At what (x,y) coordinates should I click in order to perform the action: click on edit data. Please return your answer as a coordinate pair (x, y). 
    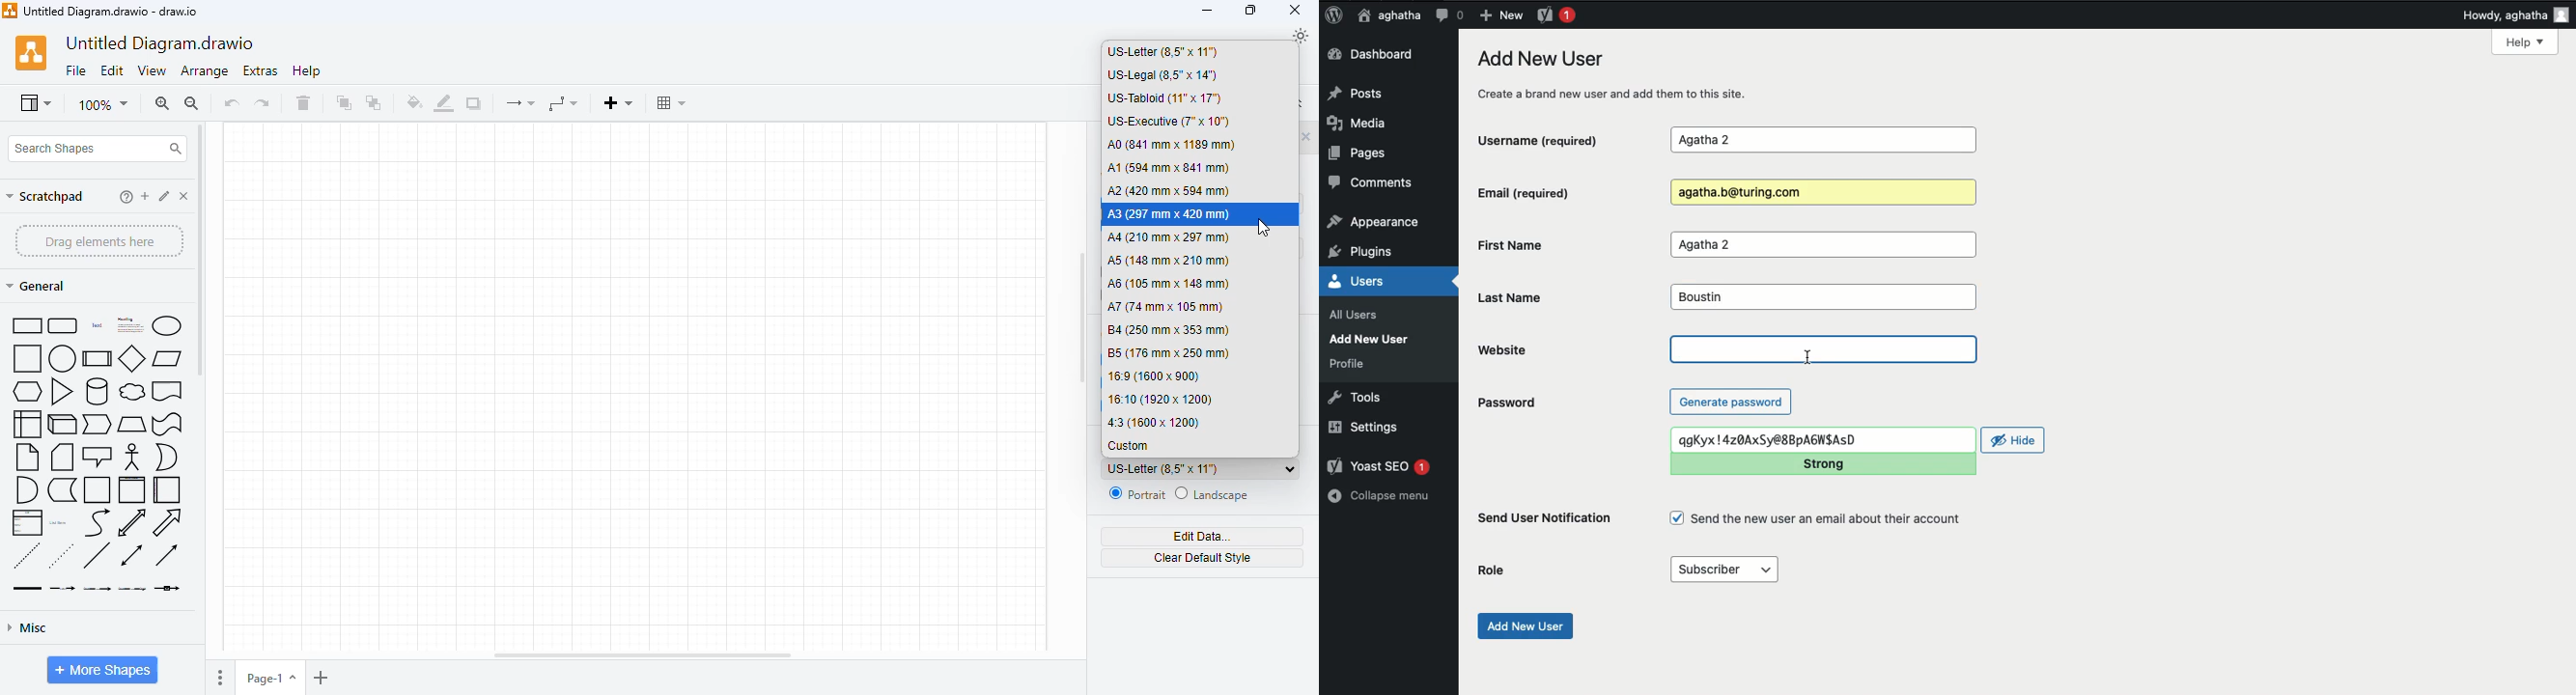
    Looking at the image, I should click on (1203, 537).